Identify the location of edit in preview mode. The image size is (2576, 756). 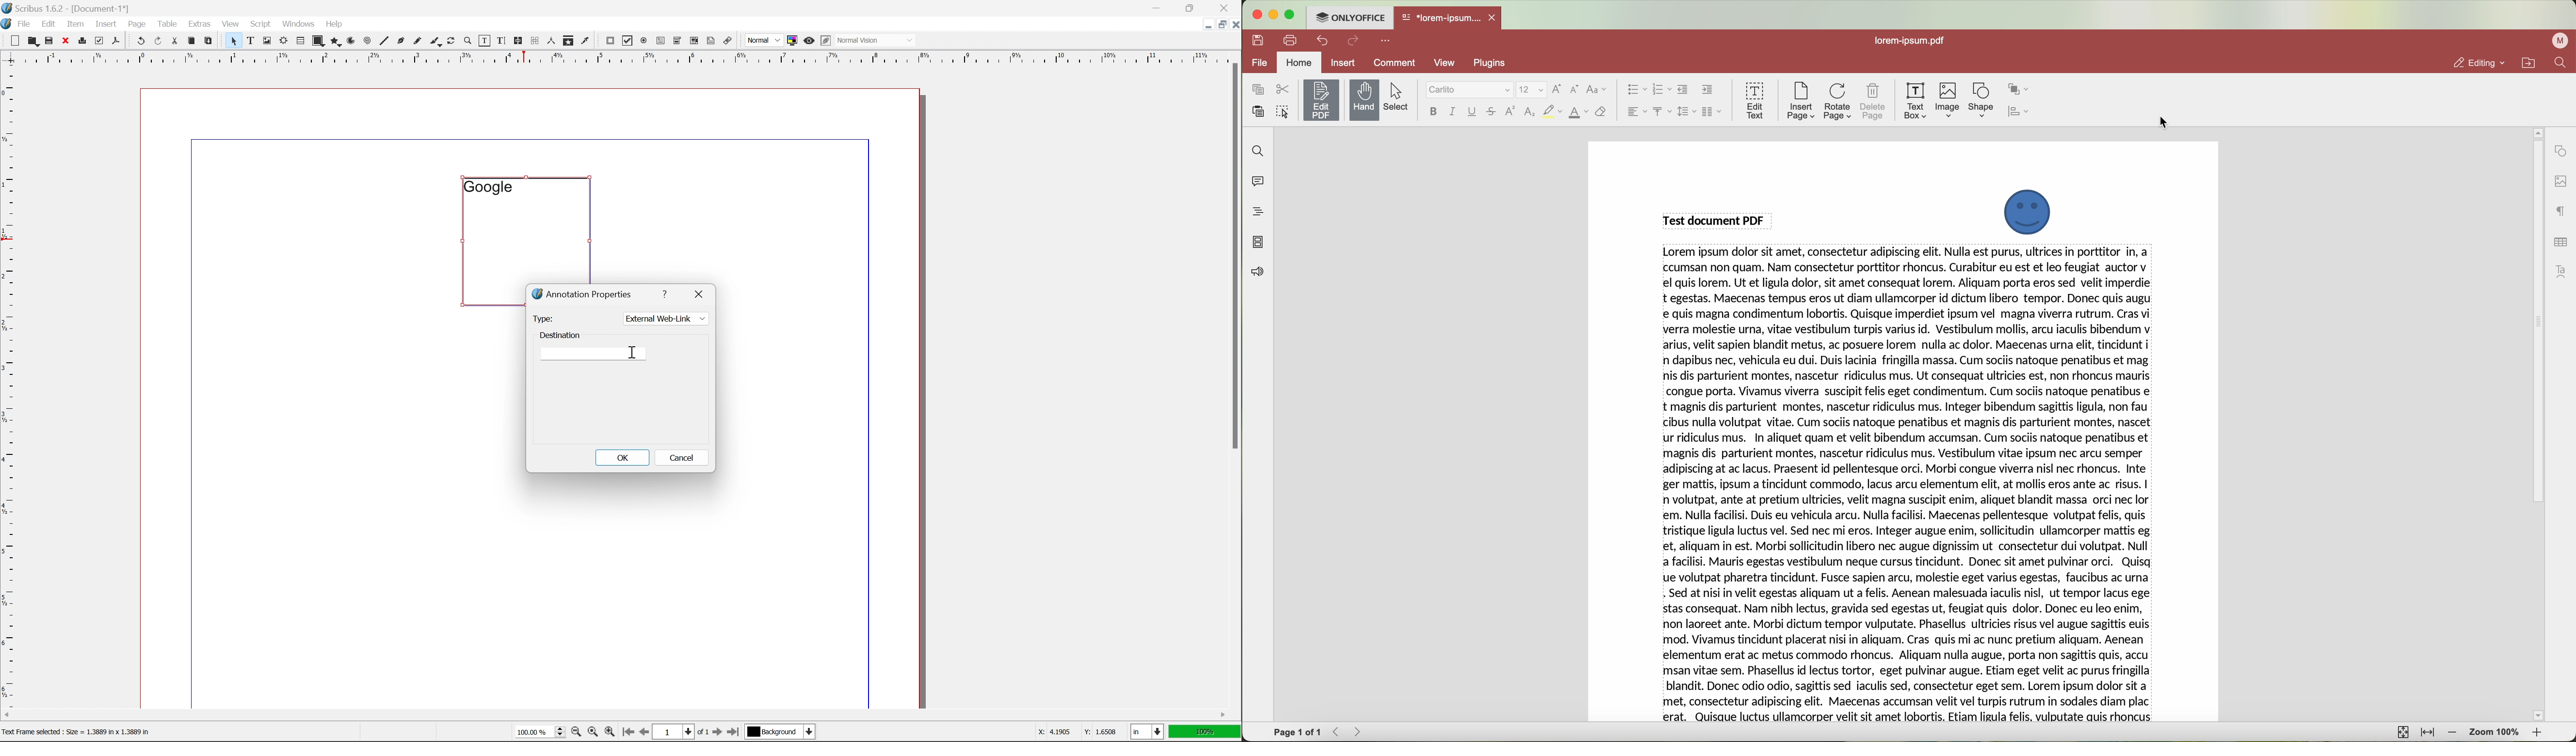
(825, 41).